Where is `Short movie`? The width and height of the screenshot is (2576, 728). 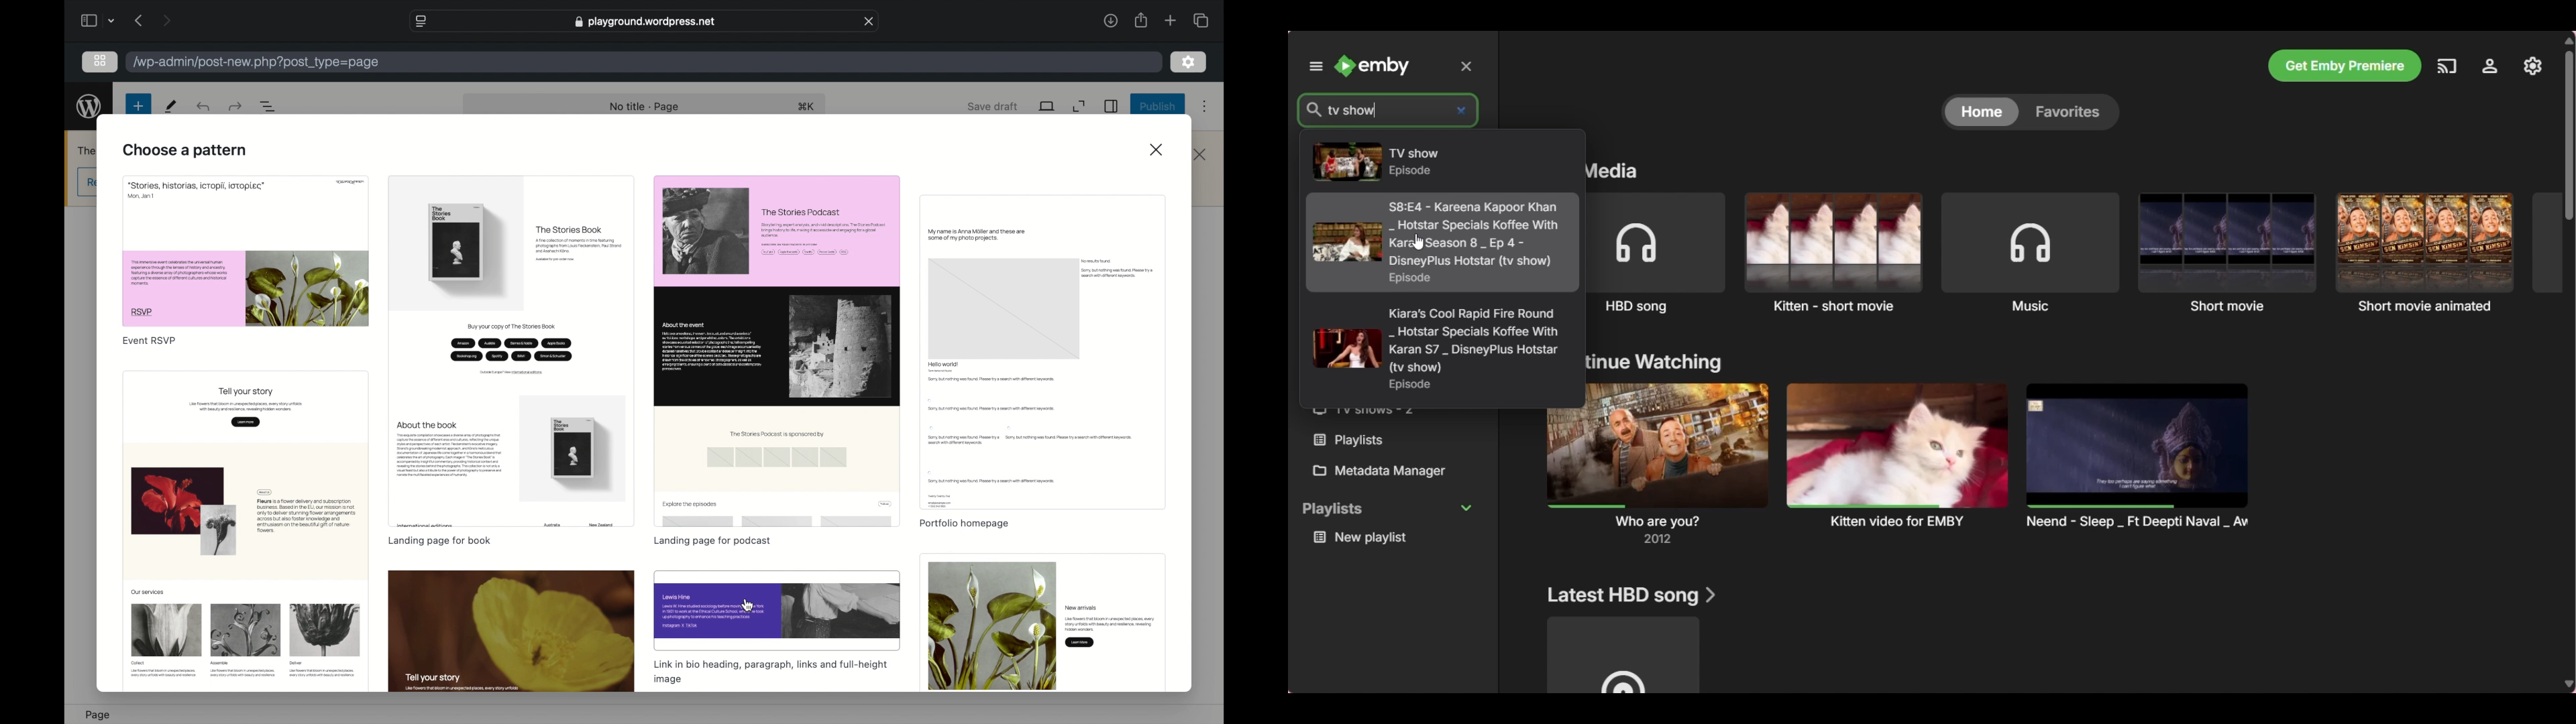 Short movie is located at coordinates (2228, 252).